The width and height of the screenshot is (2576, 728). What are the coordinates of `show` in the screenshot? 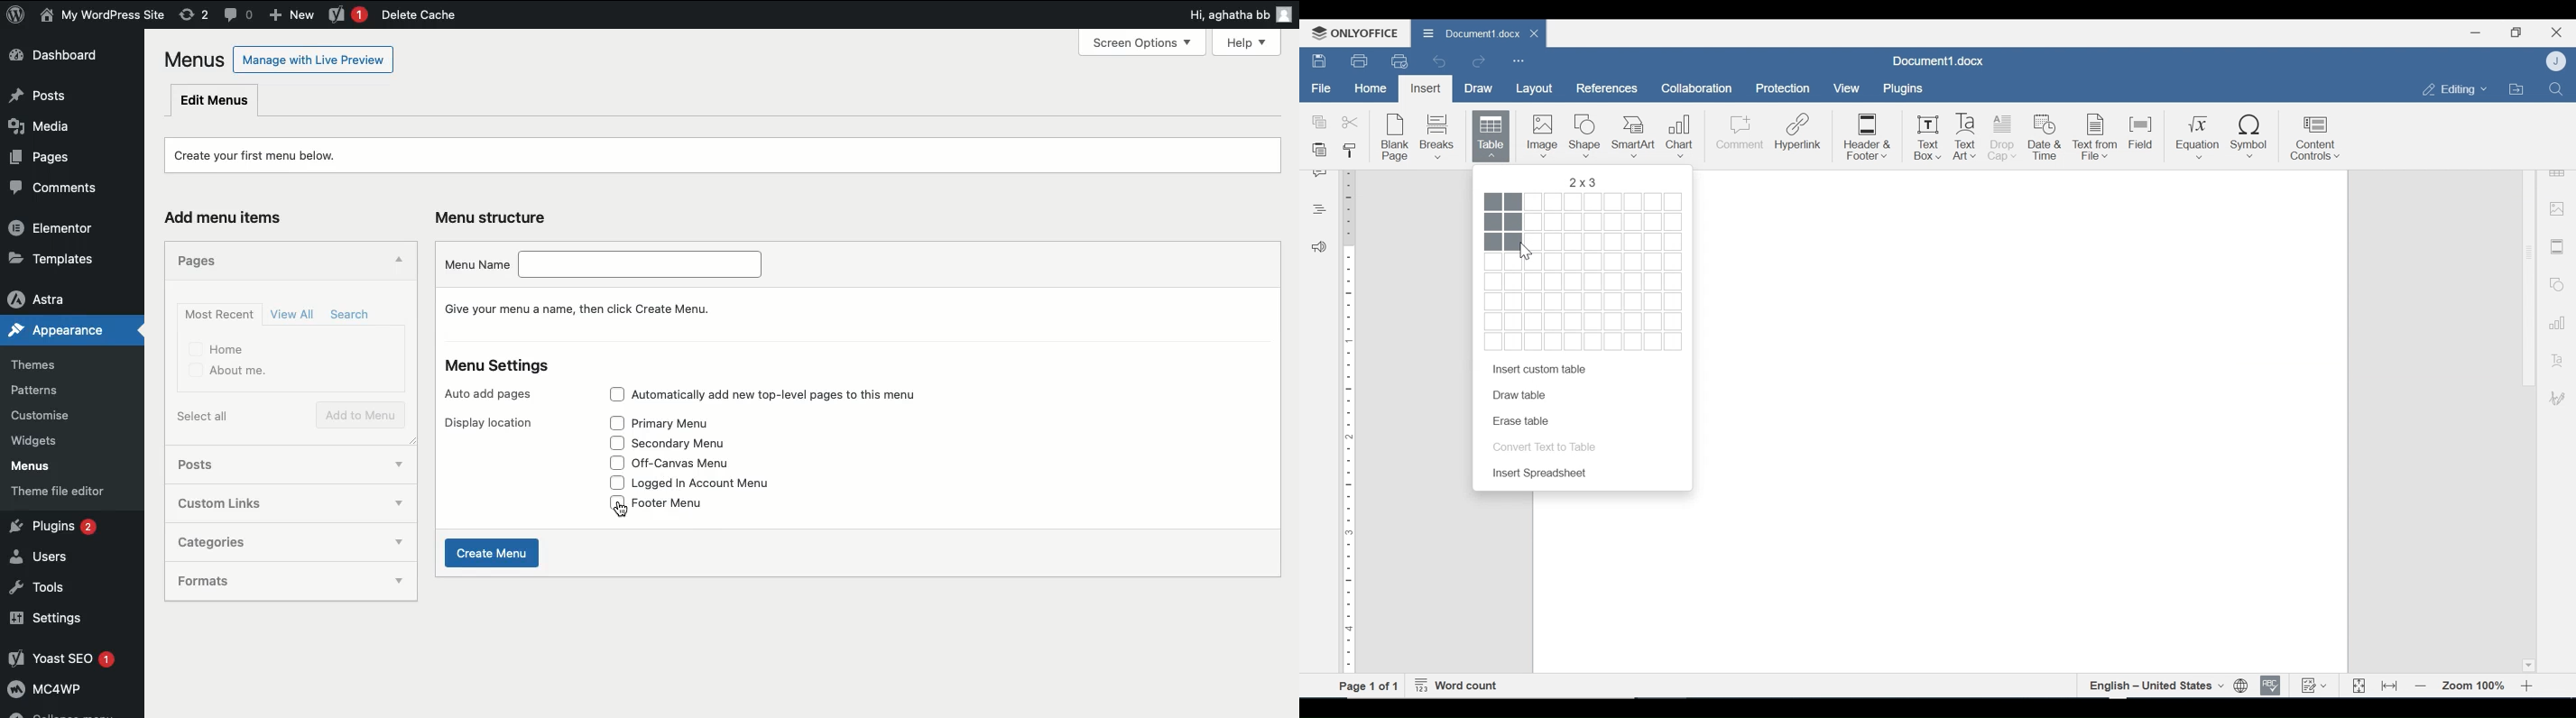 It's located at (388, 503).